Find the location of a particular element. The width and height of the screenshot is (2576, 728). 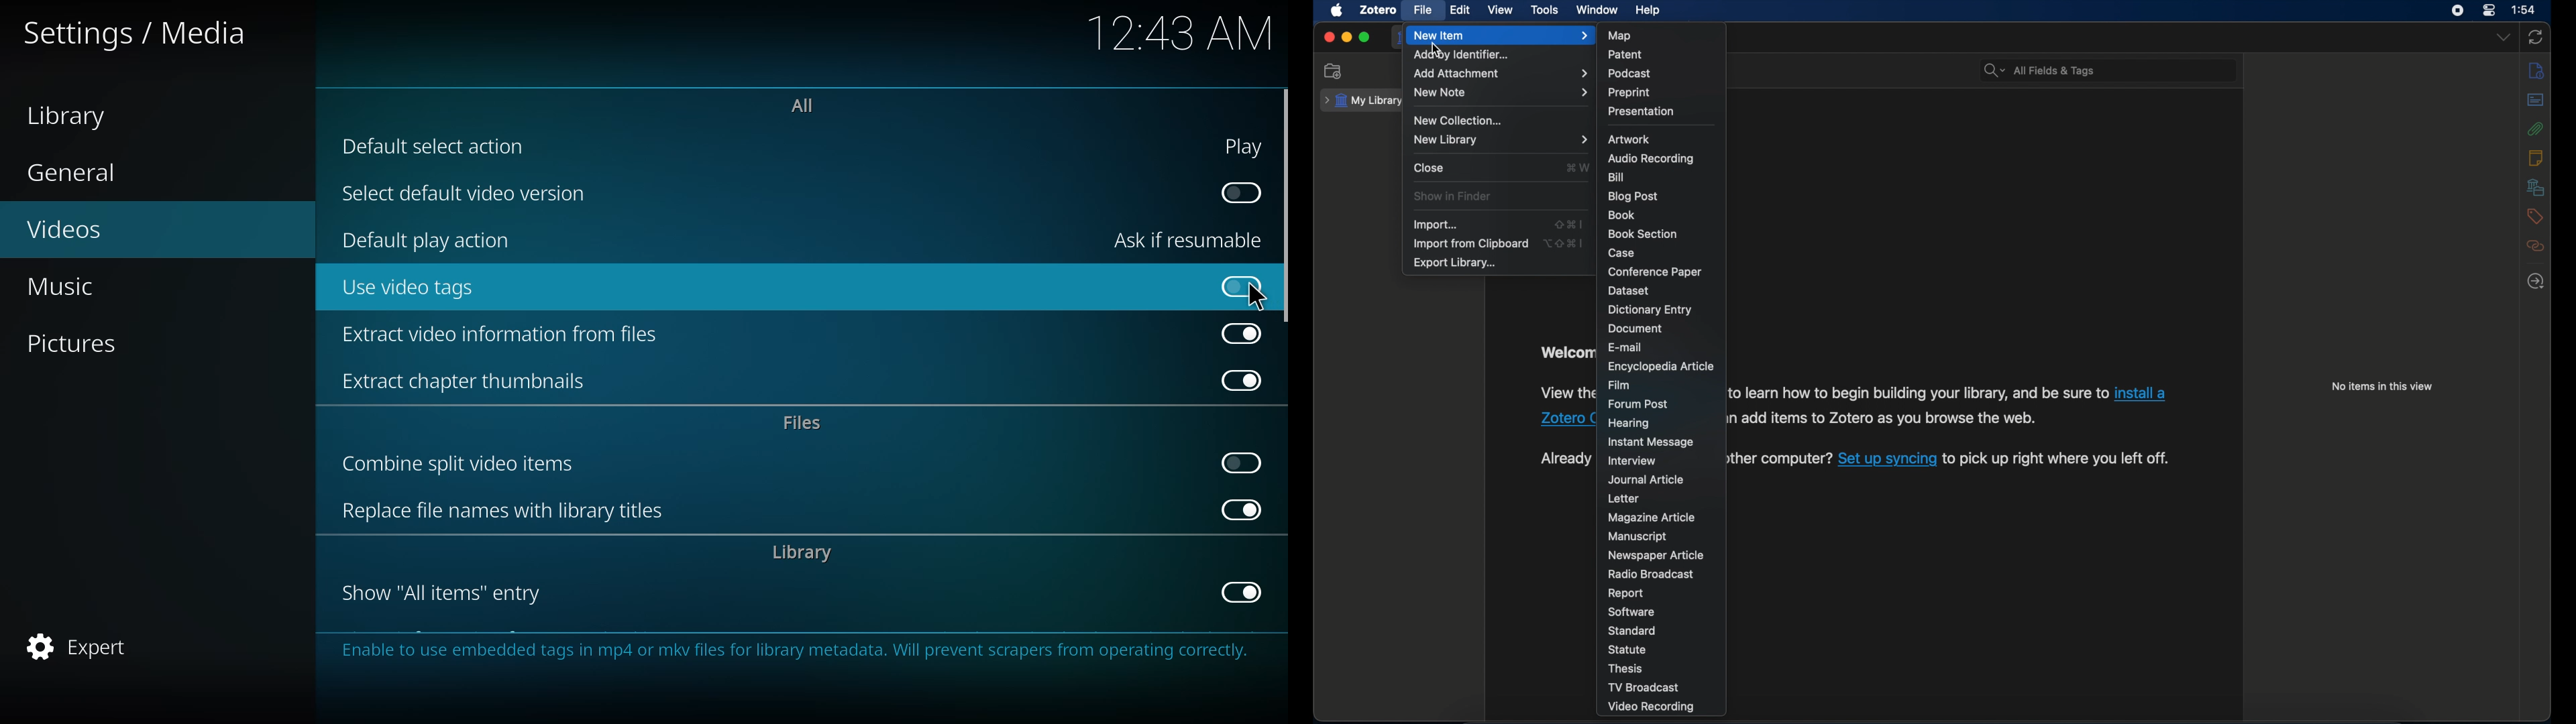

info is located at coordinates (2535, 70).